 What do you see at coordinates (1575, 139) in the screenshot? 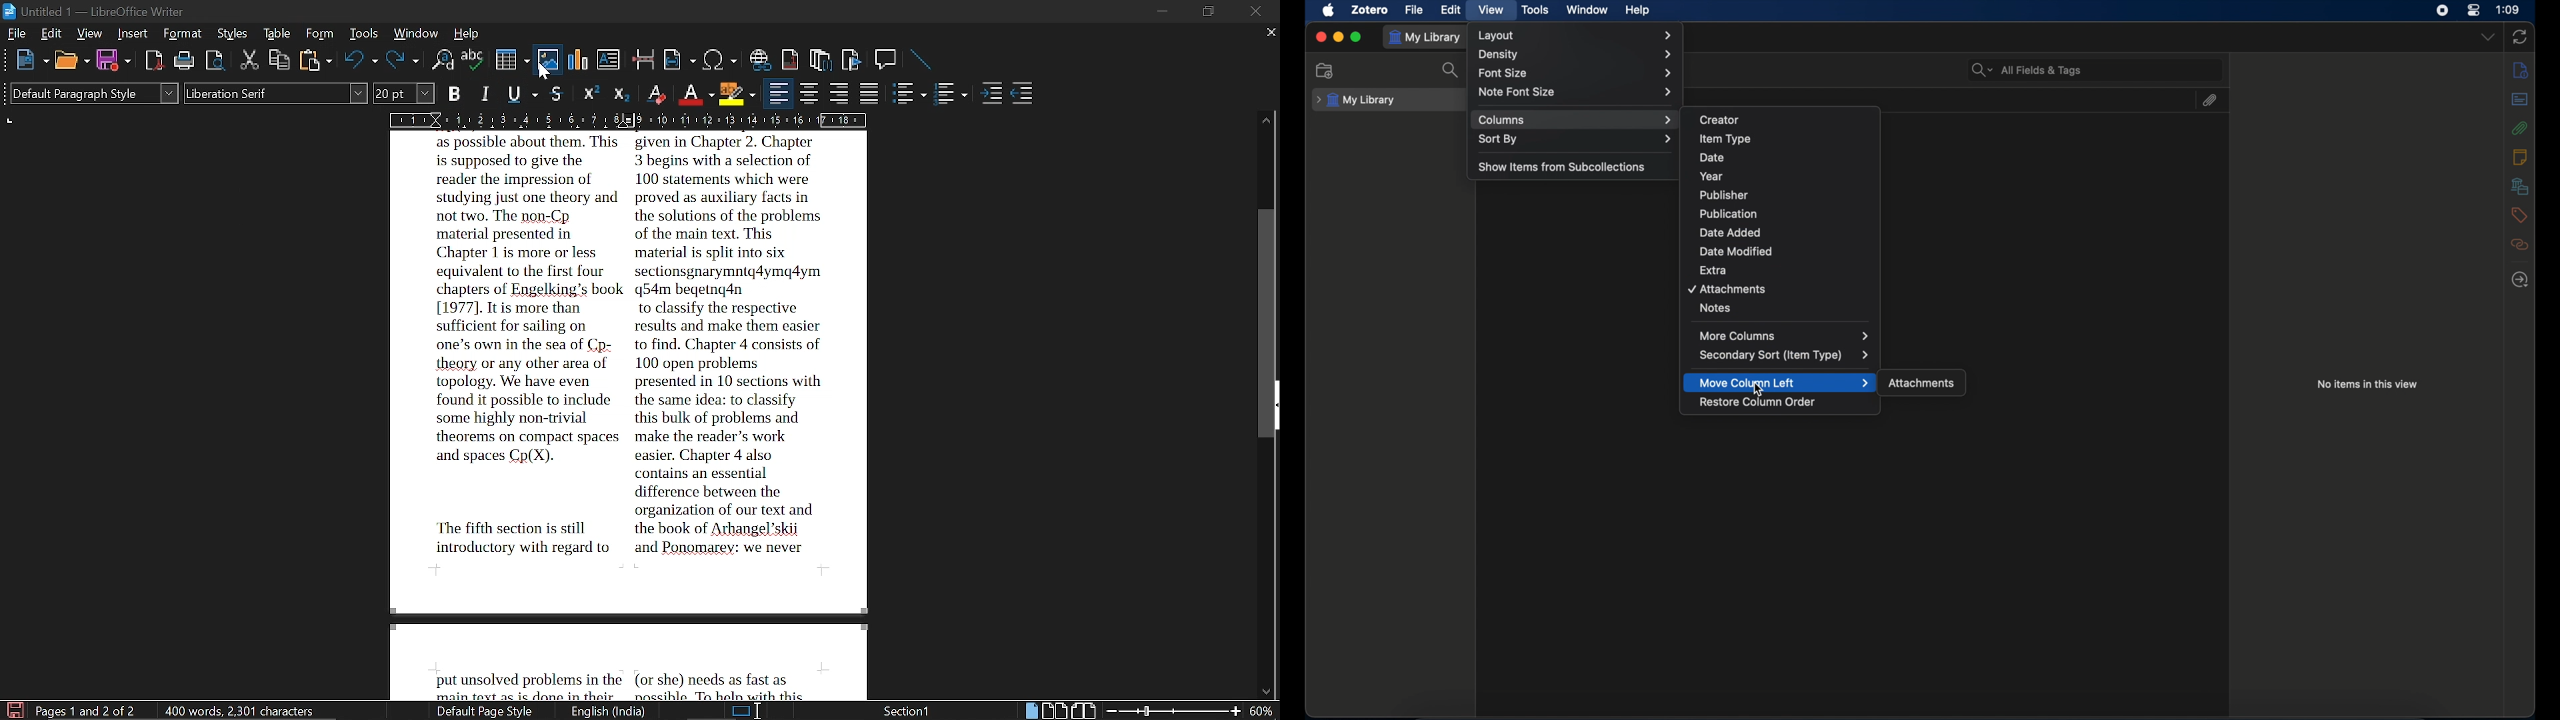
I see `sort by` at bounding box center [1575, 139].